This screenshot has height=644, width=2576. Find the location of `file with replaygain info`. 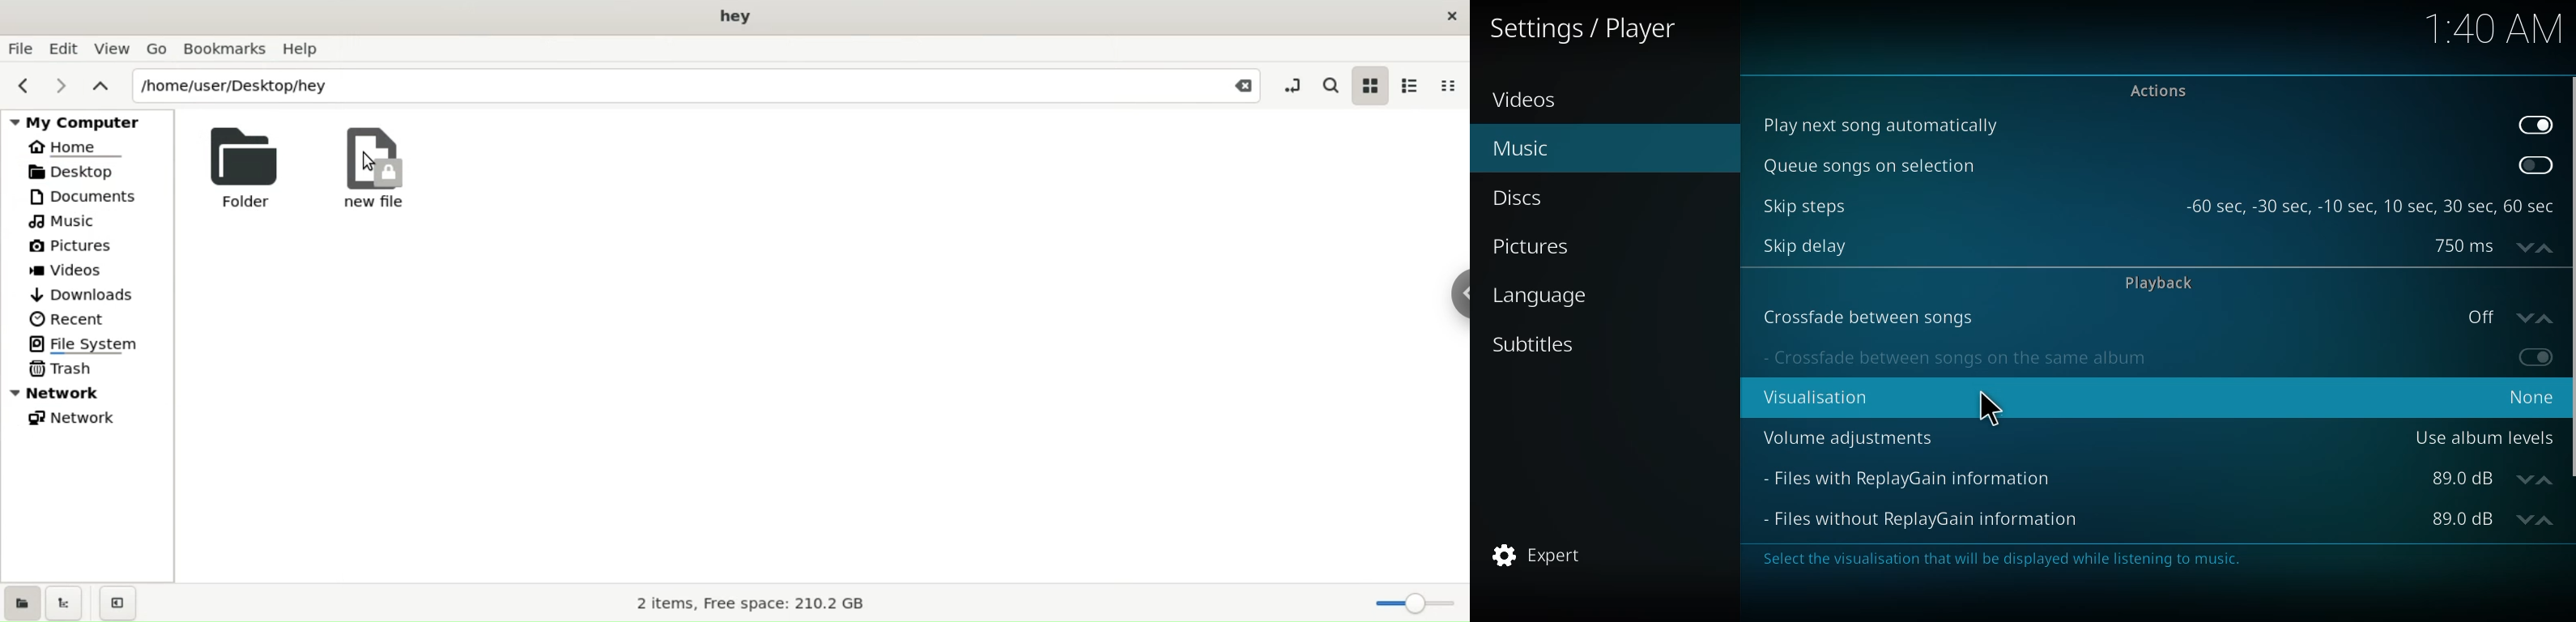

file with replaygain info is located at coordinates (1911, 477).